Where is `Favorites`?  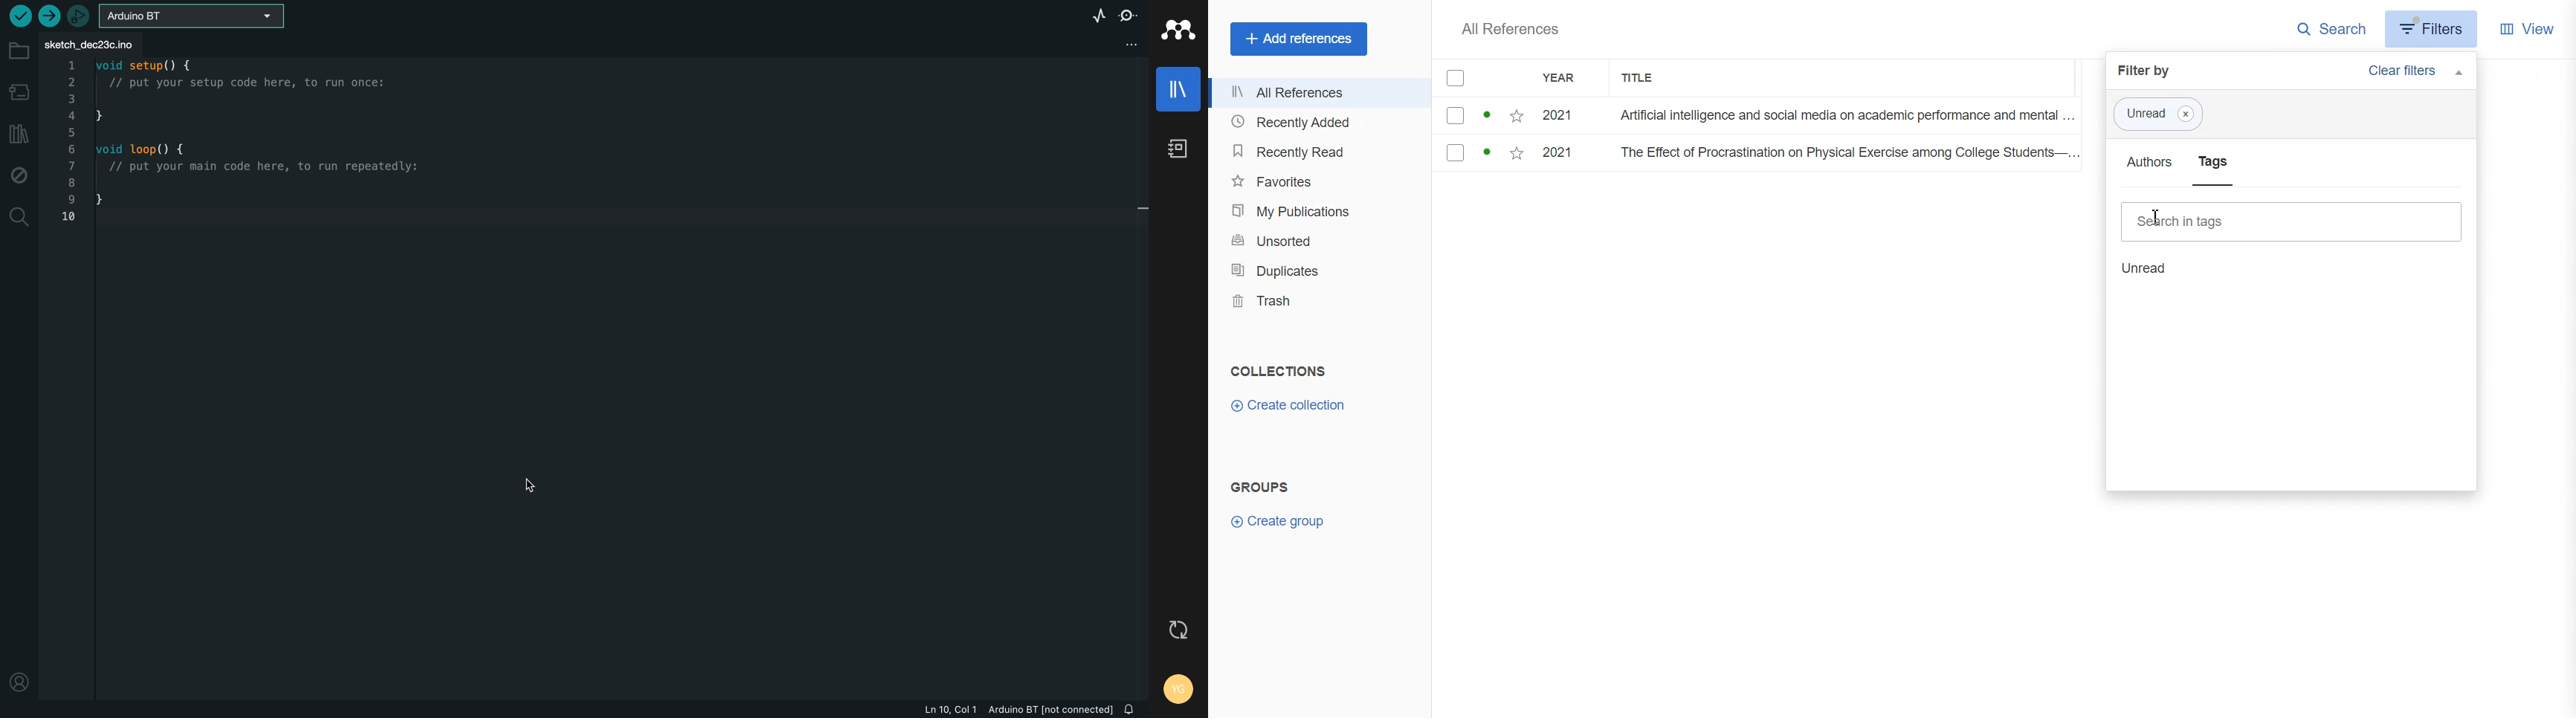 Favorites is located at coordinates (1318, 181).